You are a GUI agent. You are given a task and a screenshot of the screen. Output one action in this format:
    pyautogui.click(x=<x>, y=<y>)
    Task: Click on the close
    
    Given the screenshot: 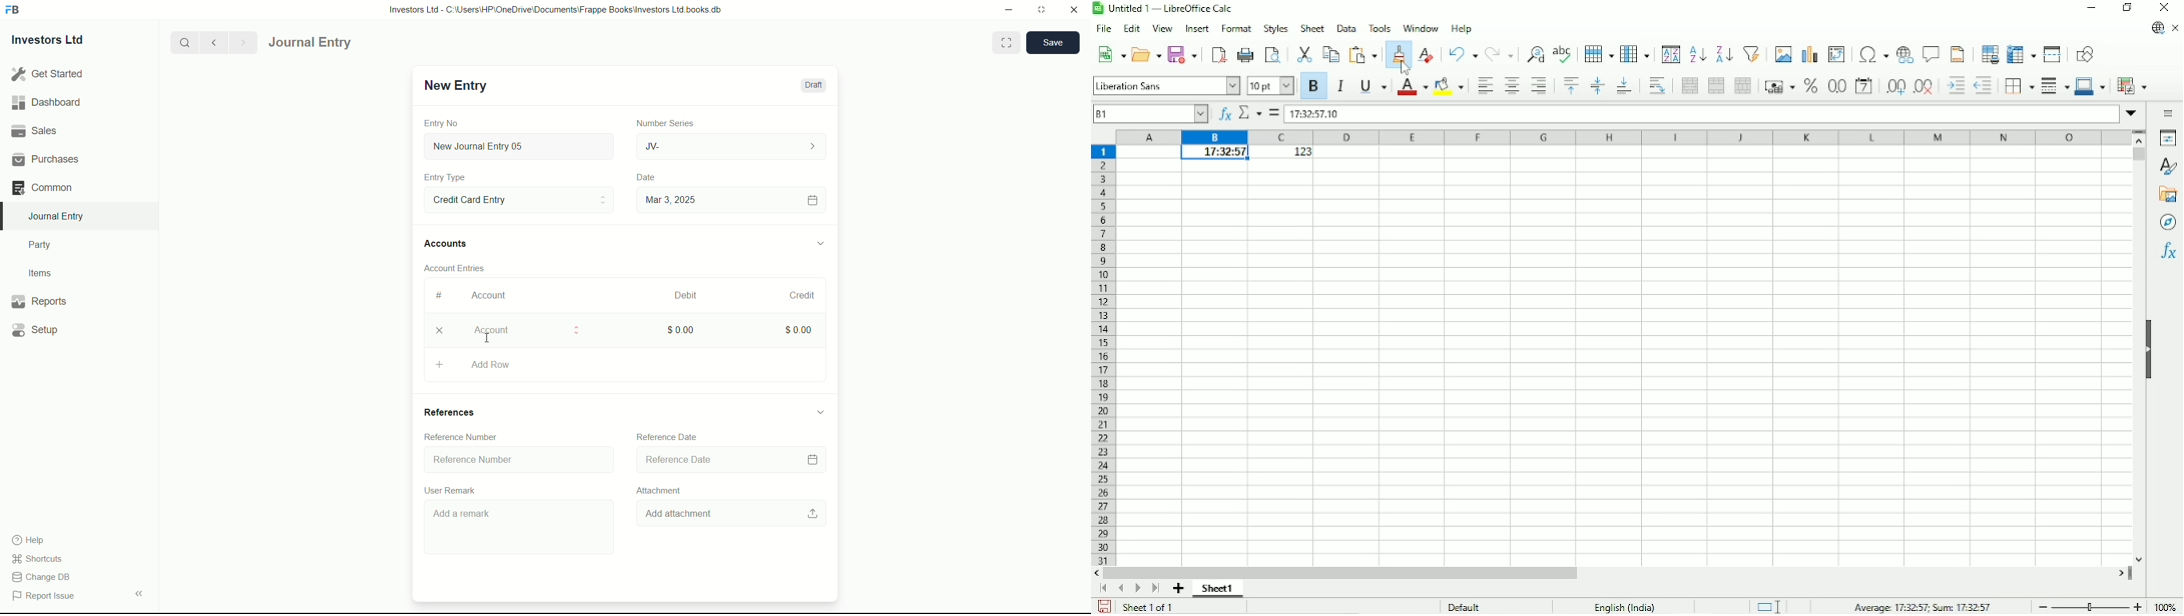 What is the action you would take?
    pyautogui.click(x=1075, y=10)
    